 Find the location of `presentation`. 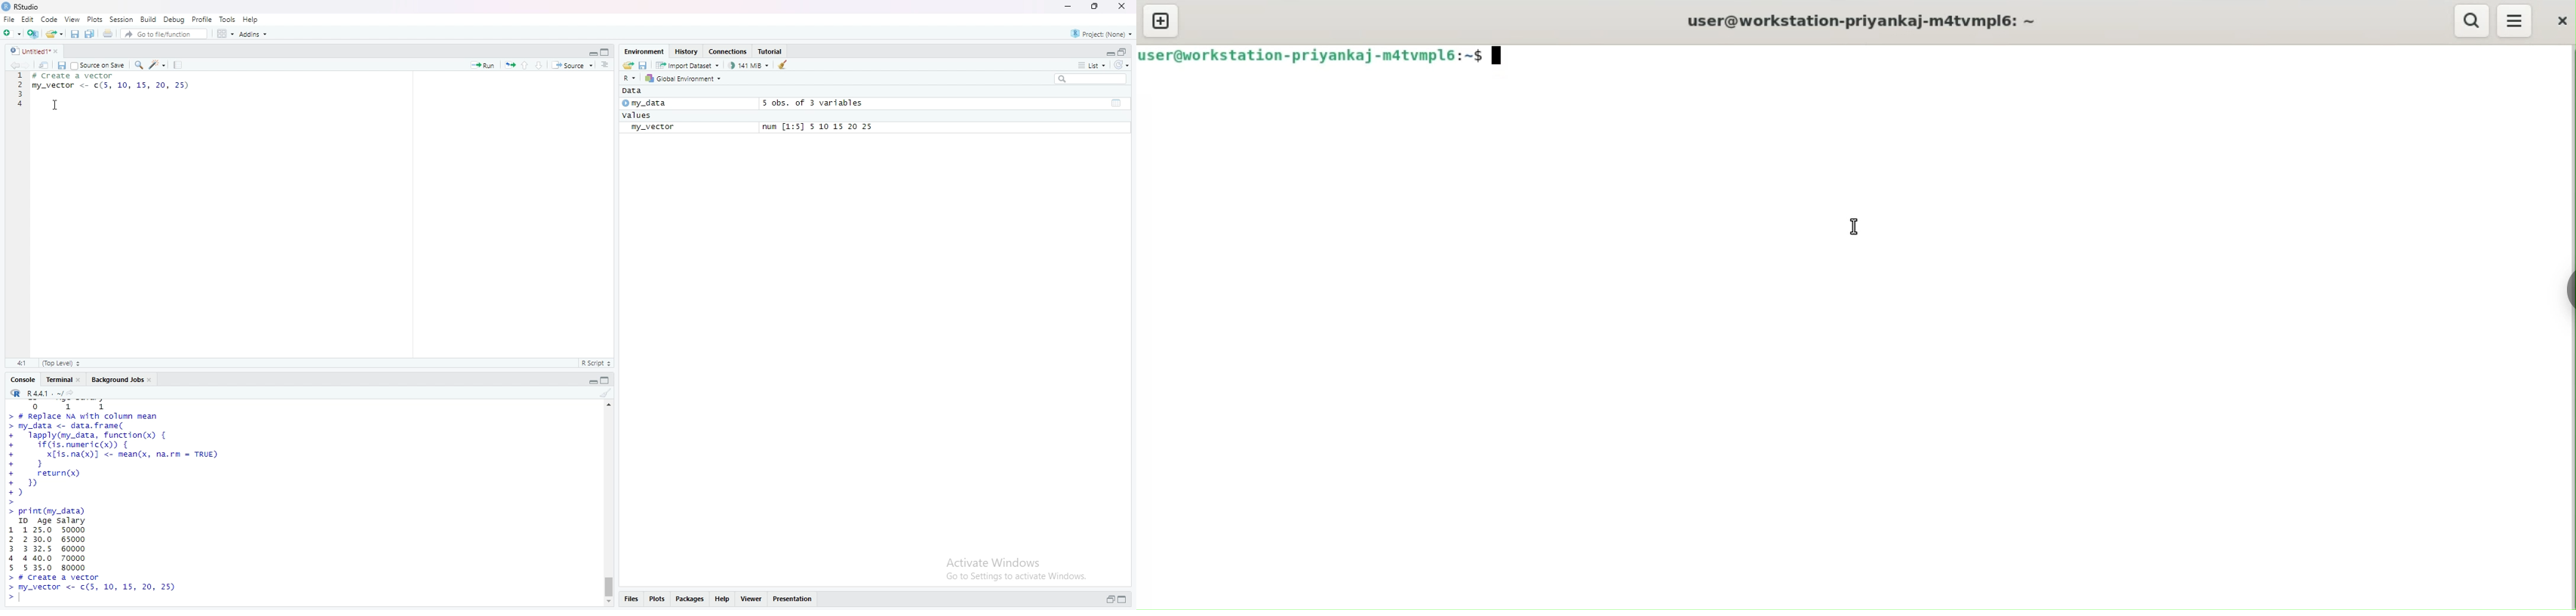

presentation is located at coordinates (794, 598).